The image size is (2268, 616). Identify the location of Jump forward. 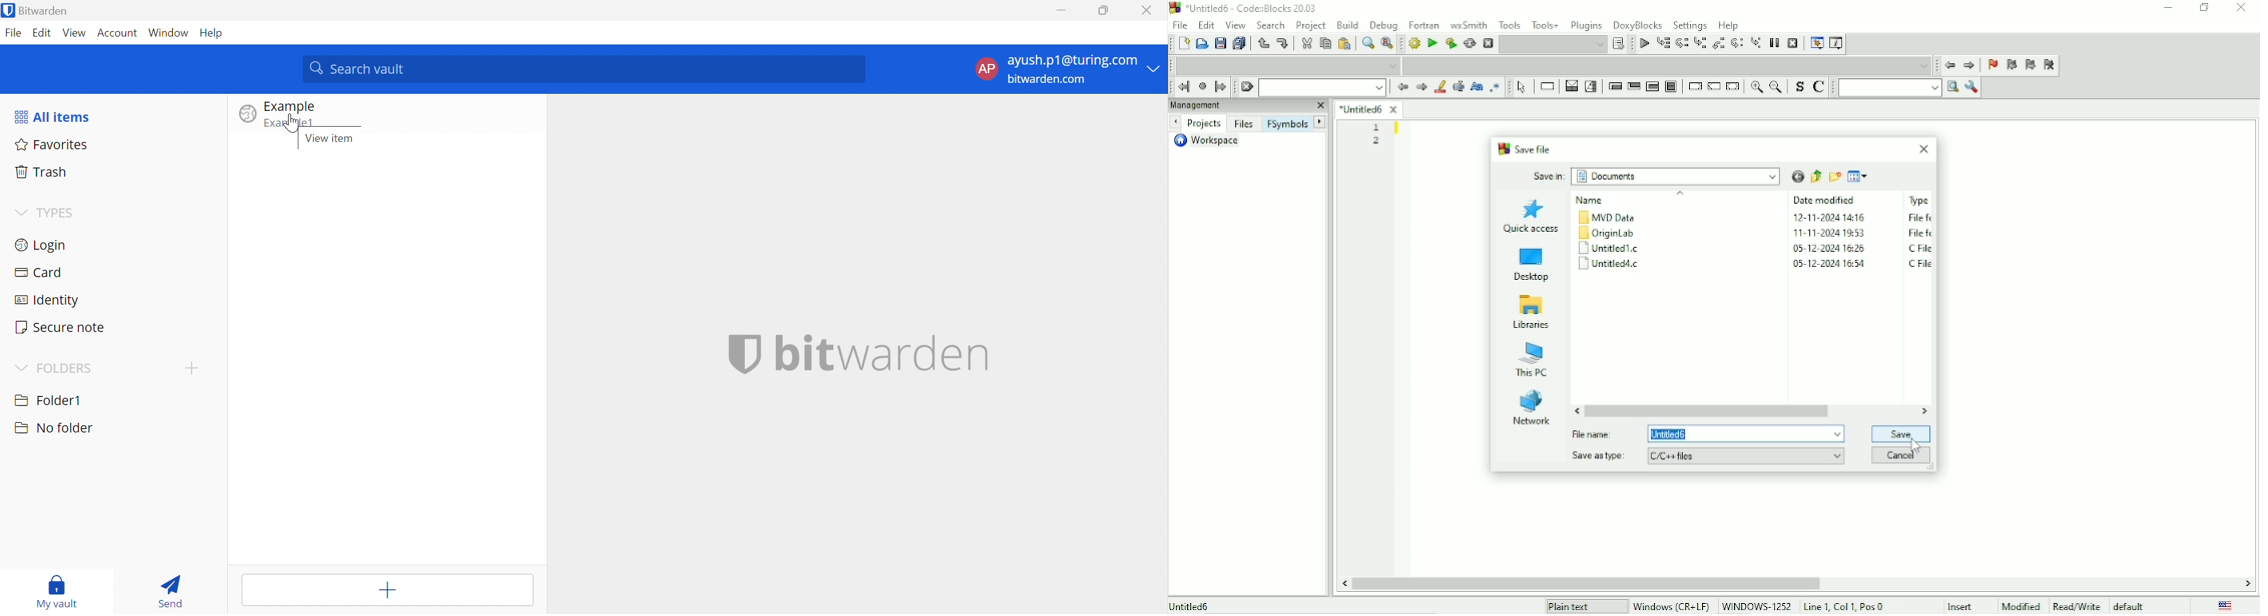
(1221, 87).